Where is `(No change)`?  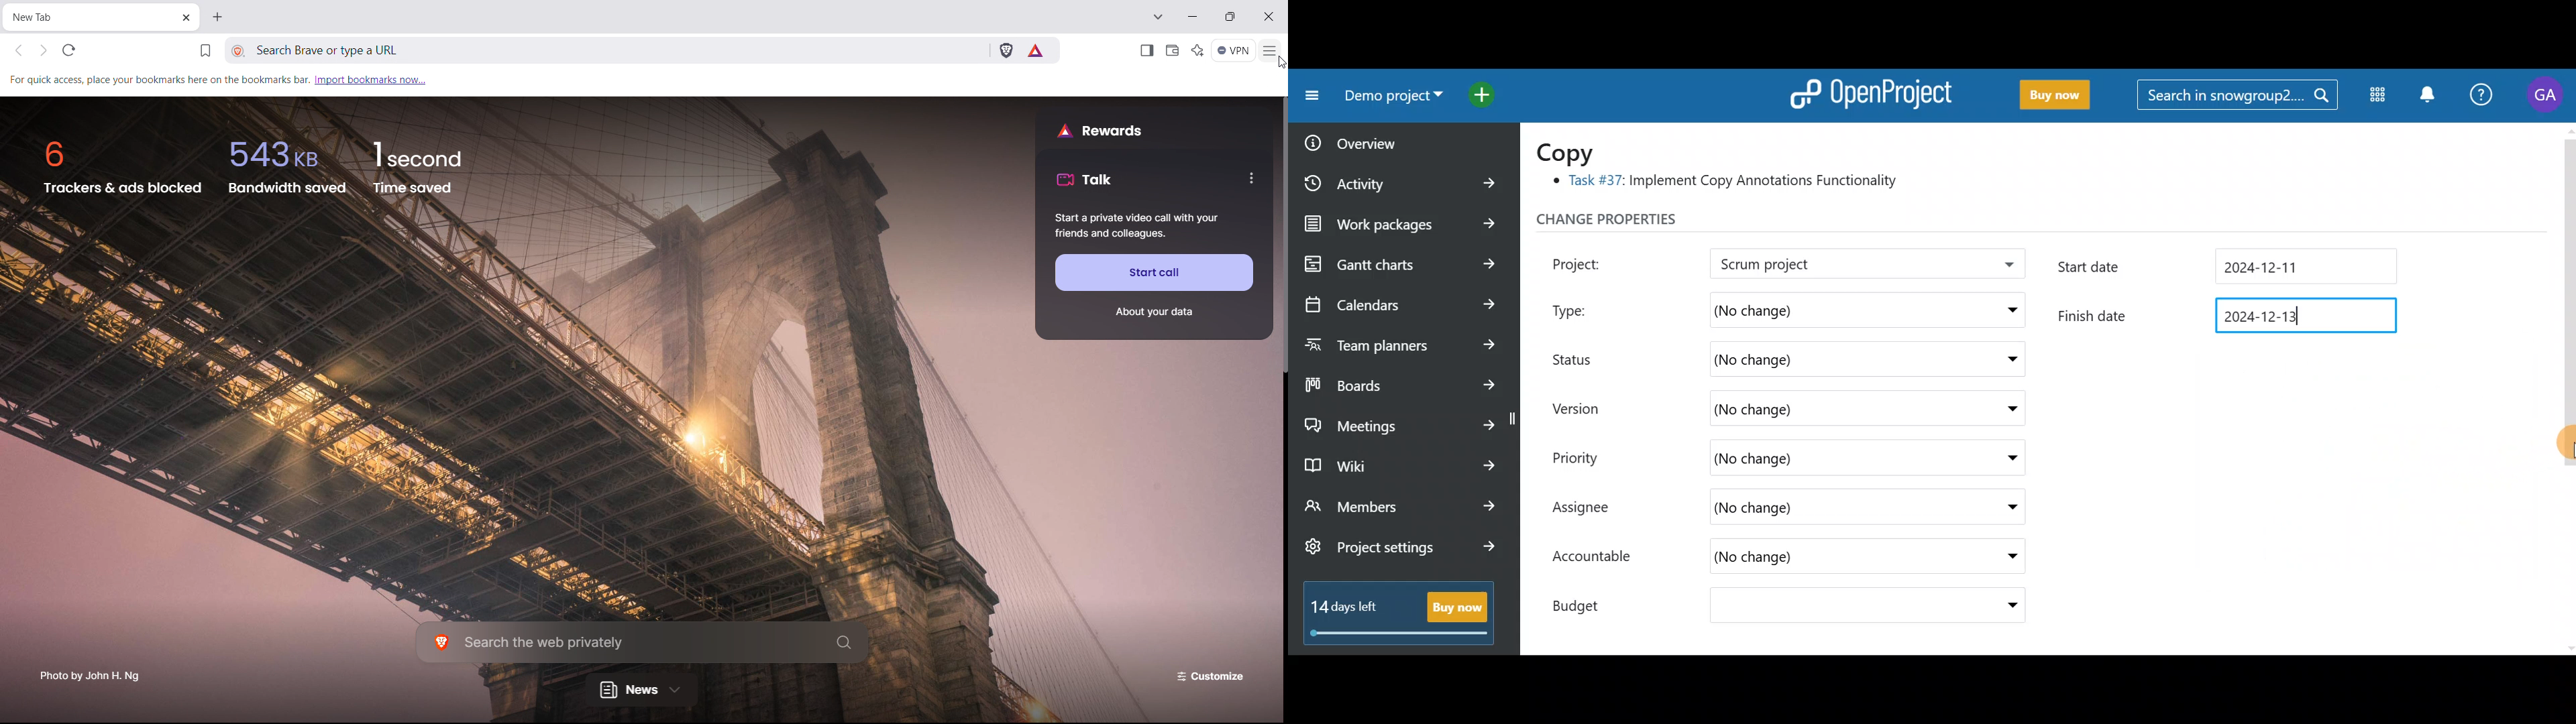 (No change) is located at coordinates (1795, 458).